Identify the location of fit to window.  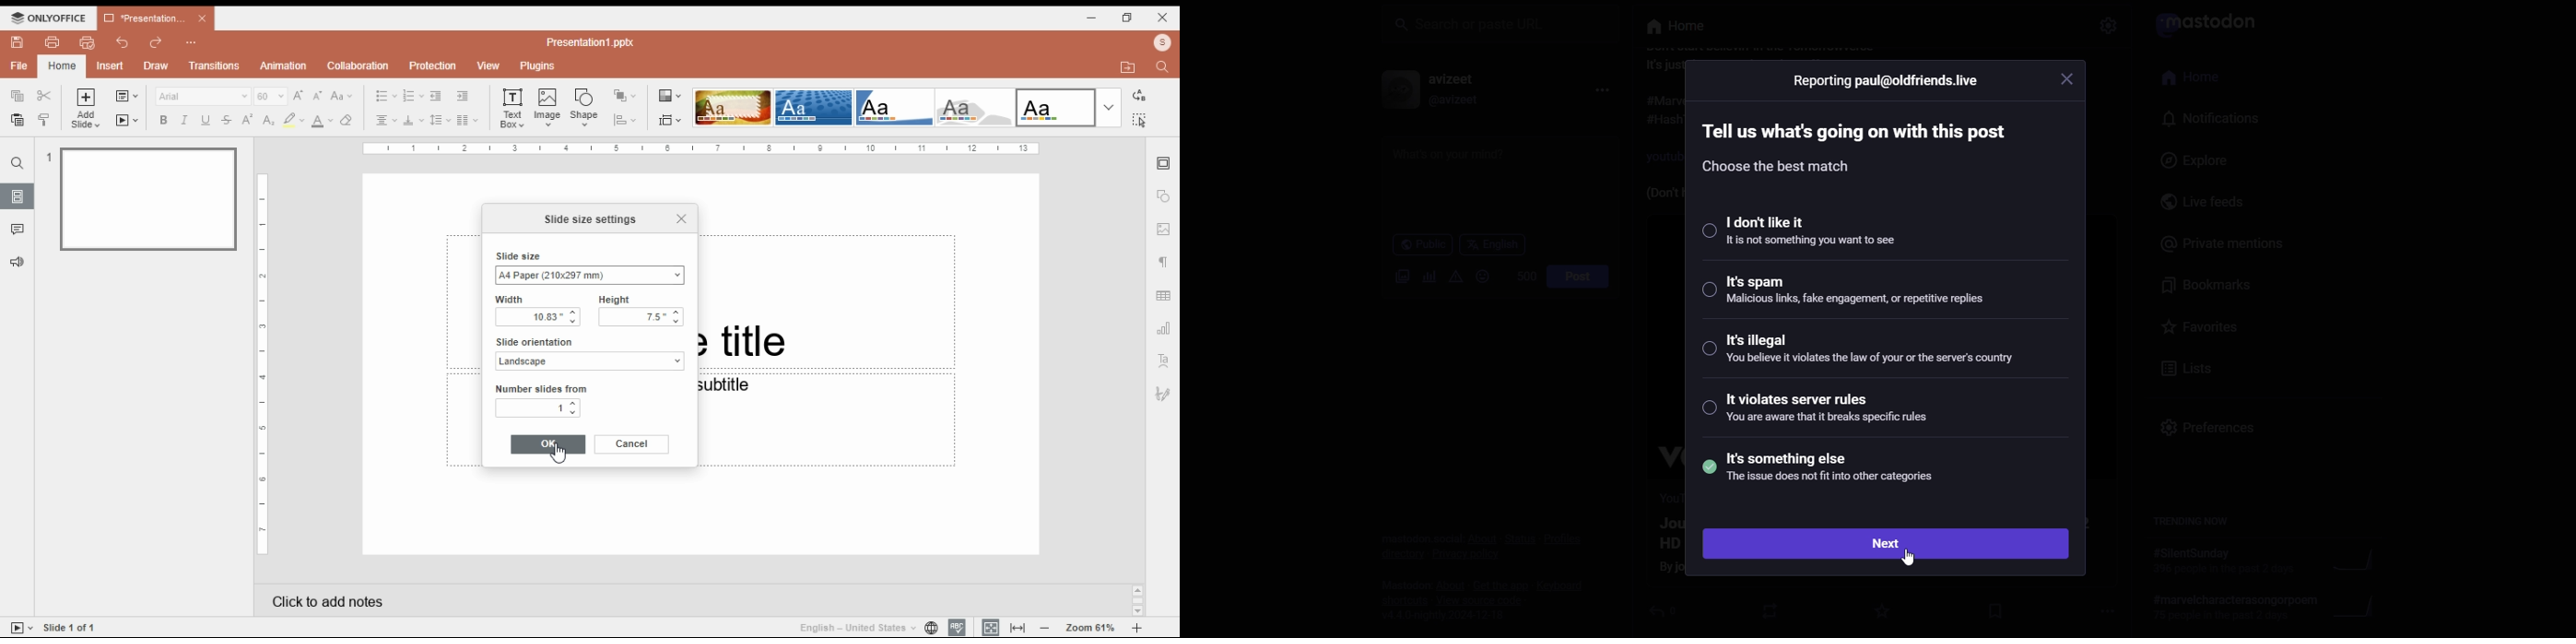
(1019, 627).